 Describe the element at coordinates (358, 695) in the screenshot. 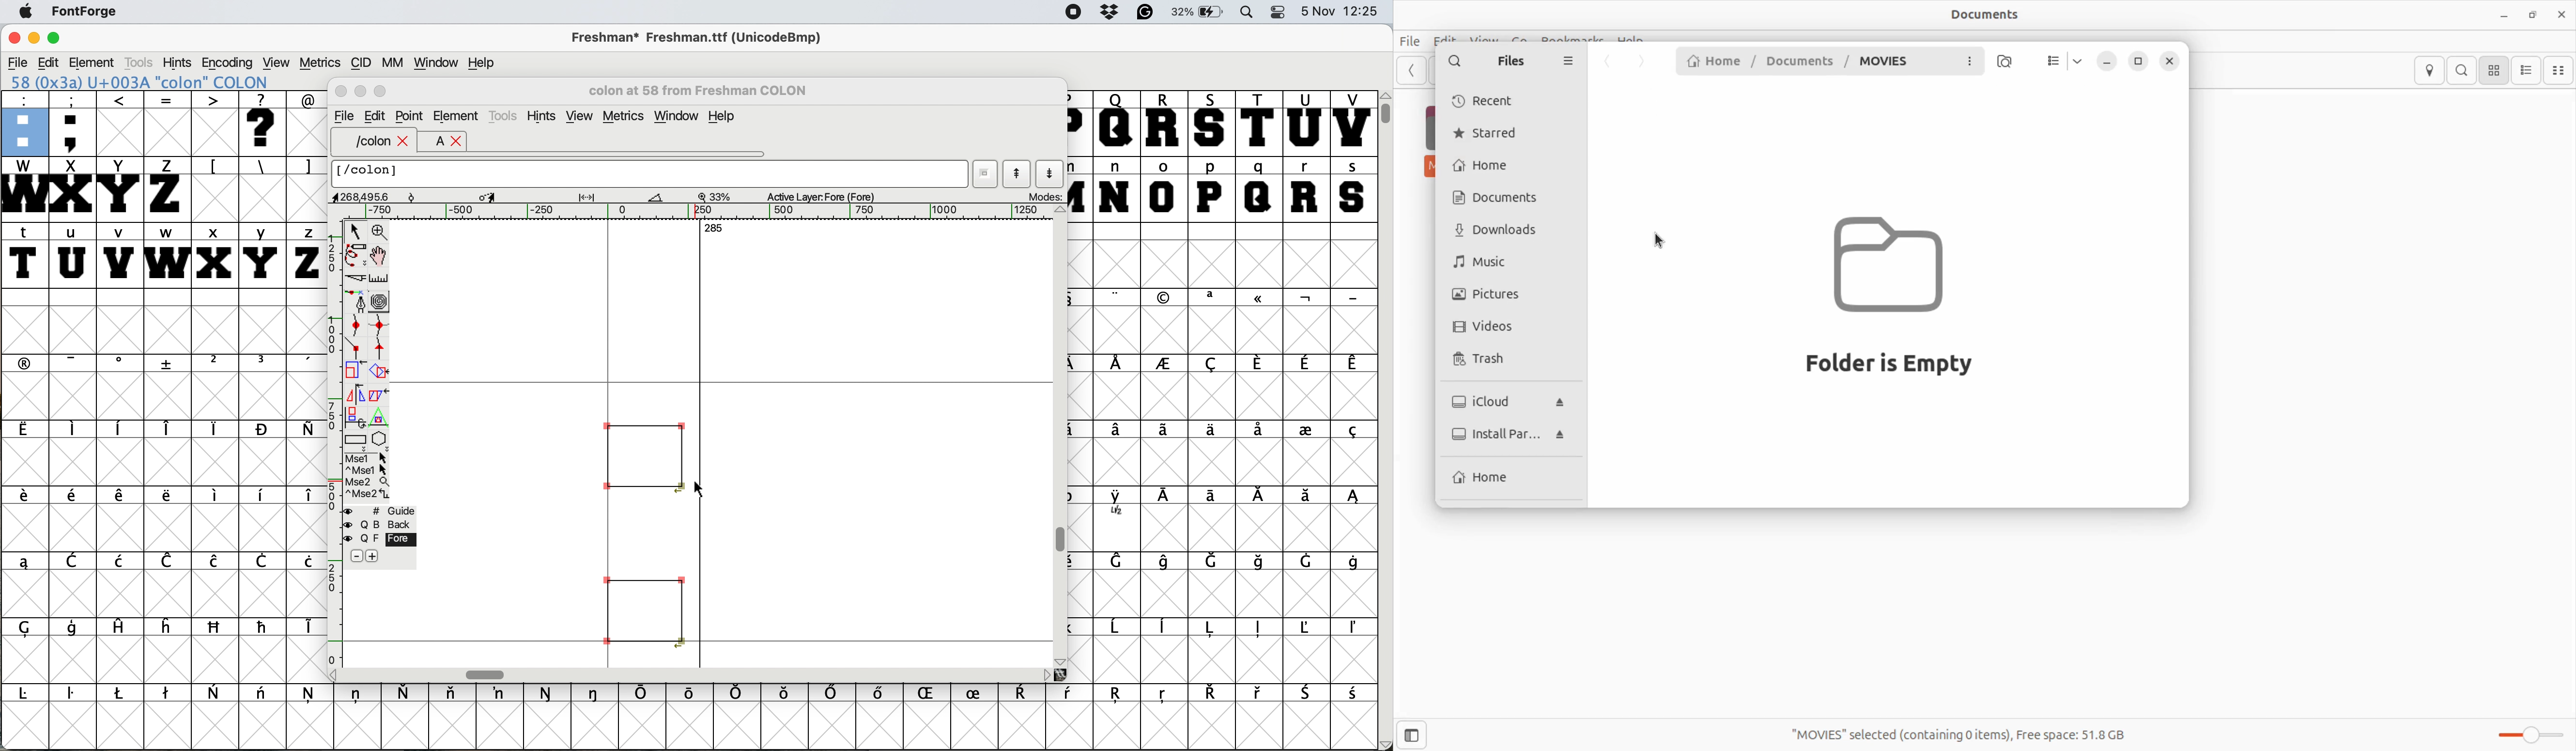

I see `symbol` at that location.